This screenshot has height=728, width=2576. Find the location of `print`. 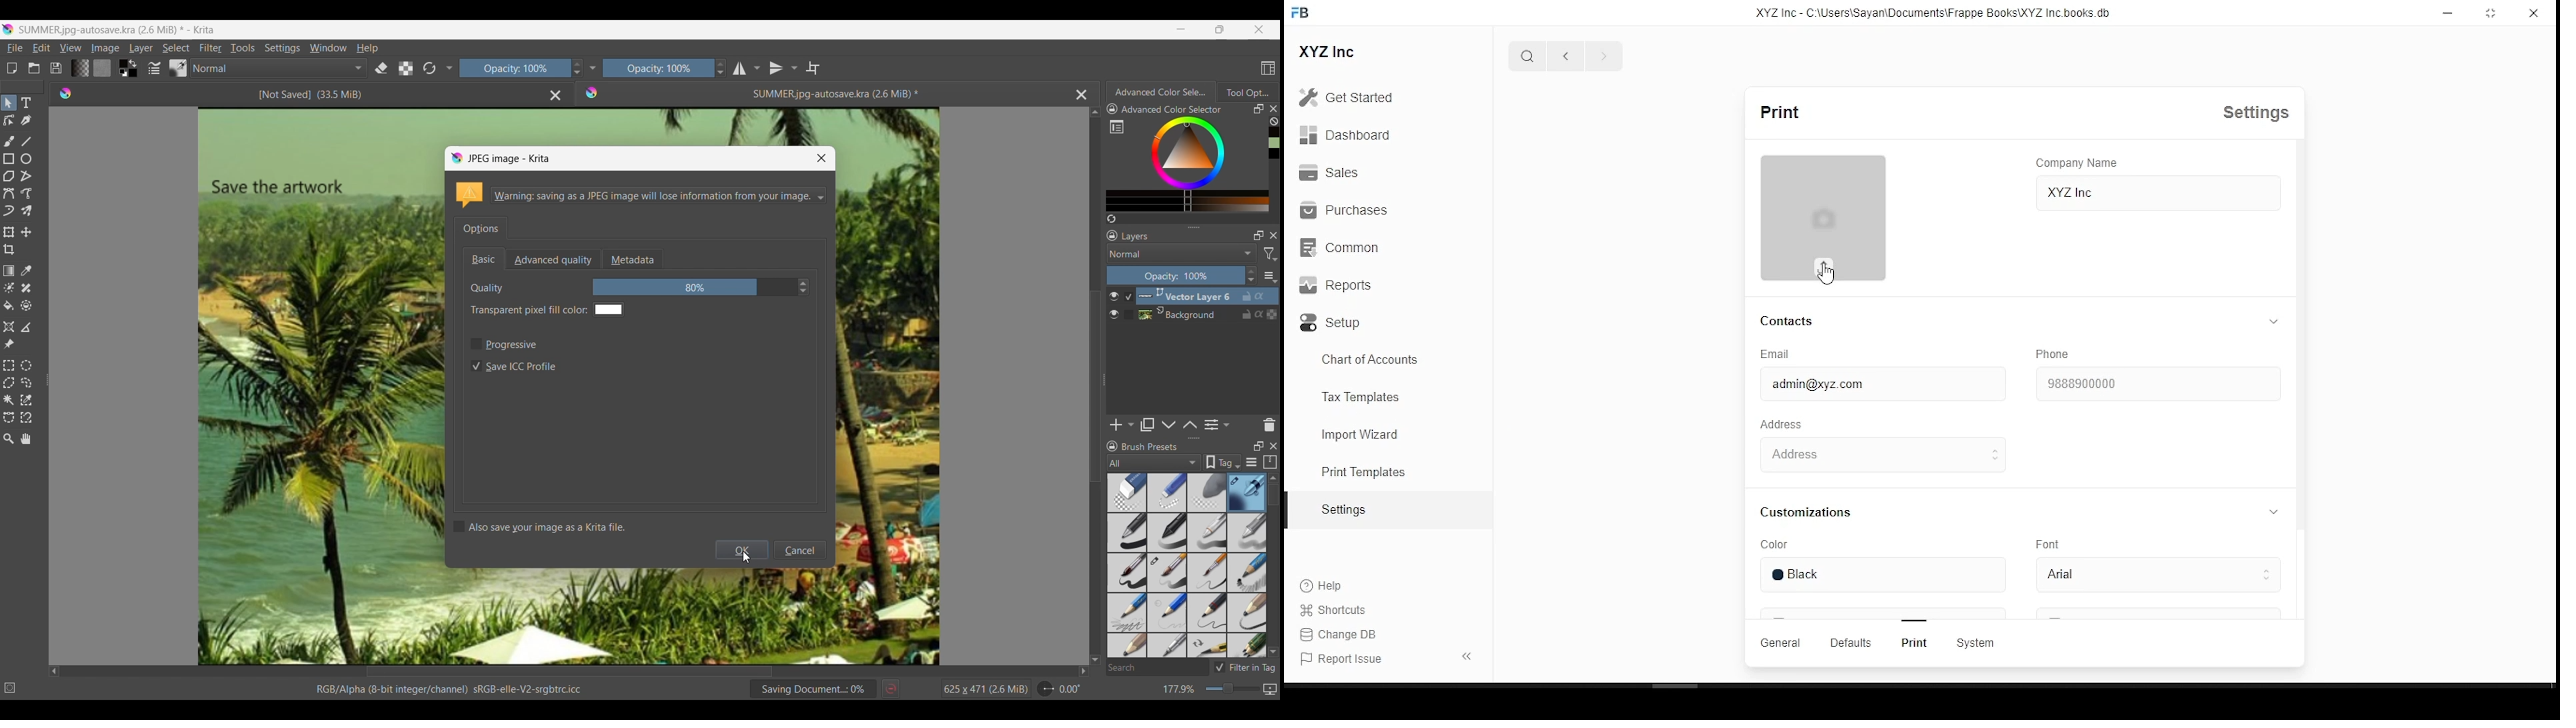

print is located at coordinates (1779, 113).